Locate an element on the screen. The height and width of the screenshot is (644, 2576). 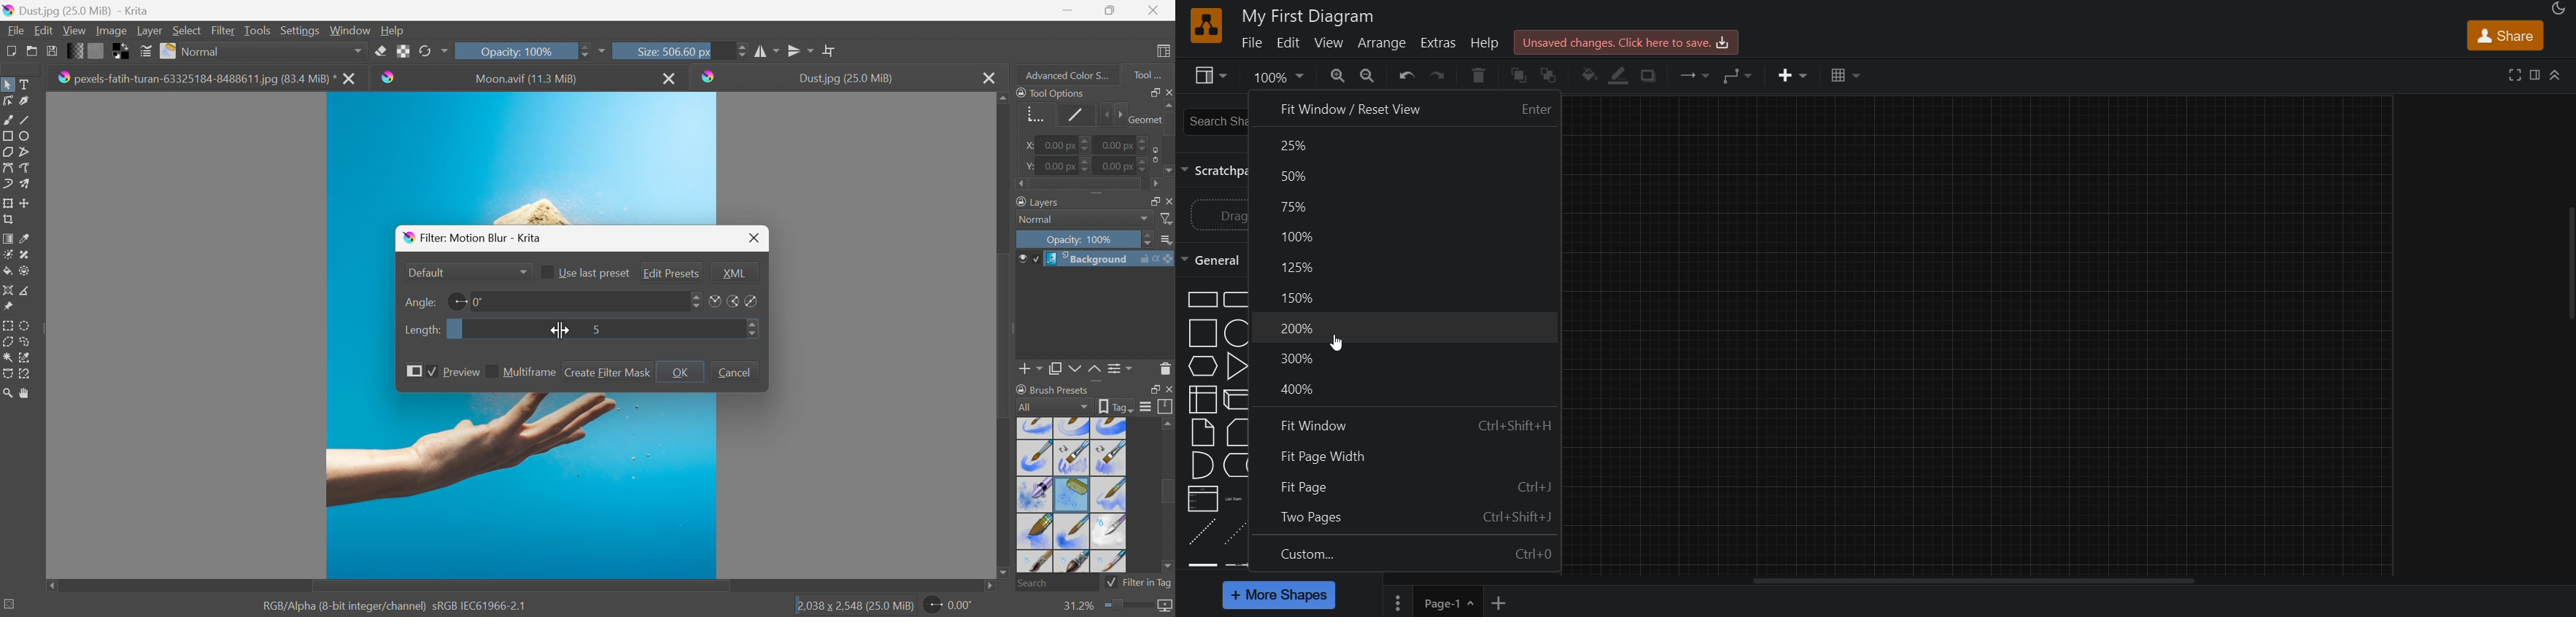
50% is located at coordinates (1408, 180).